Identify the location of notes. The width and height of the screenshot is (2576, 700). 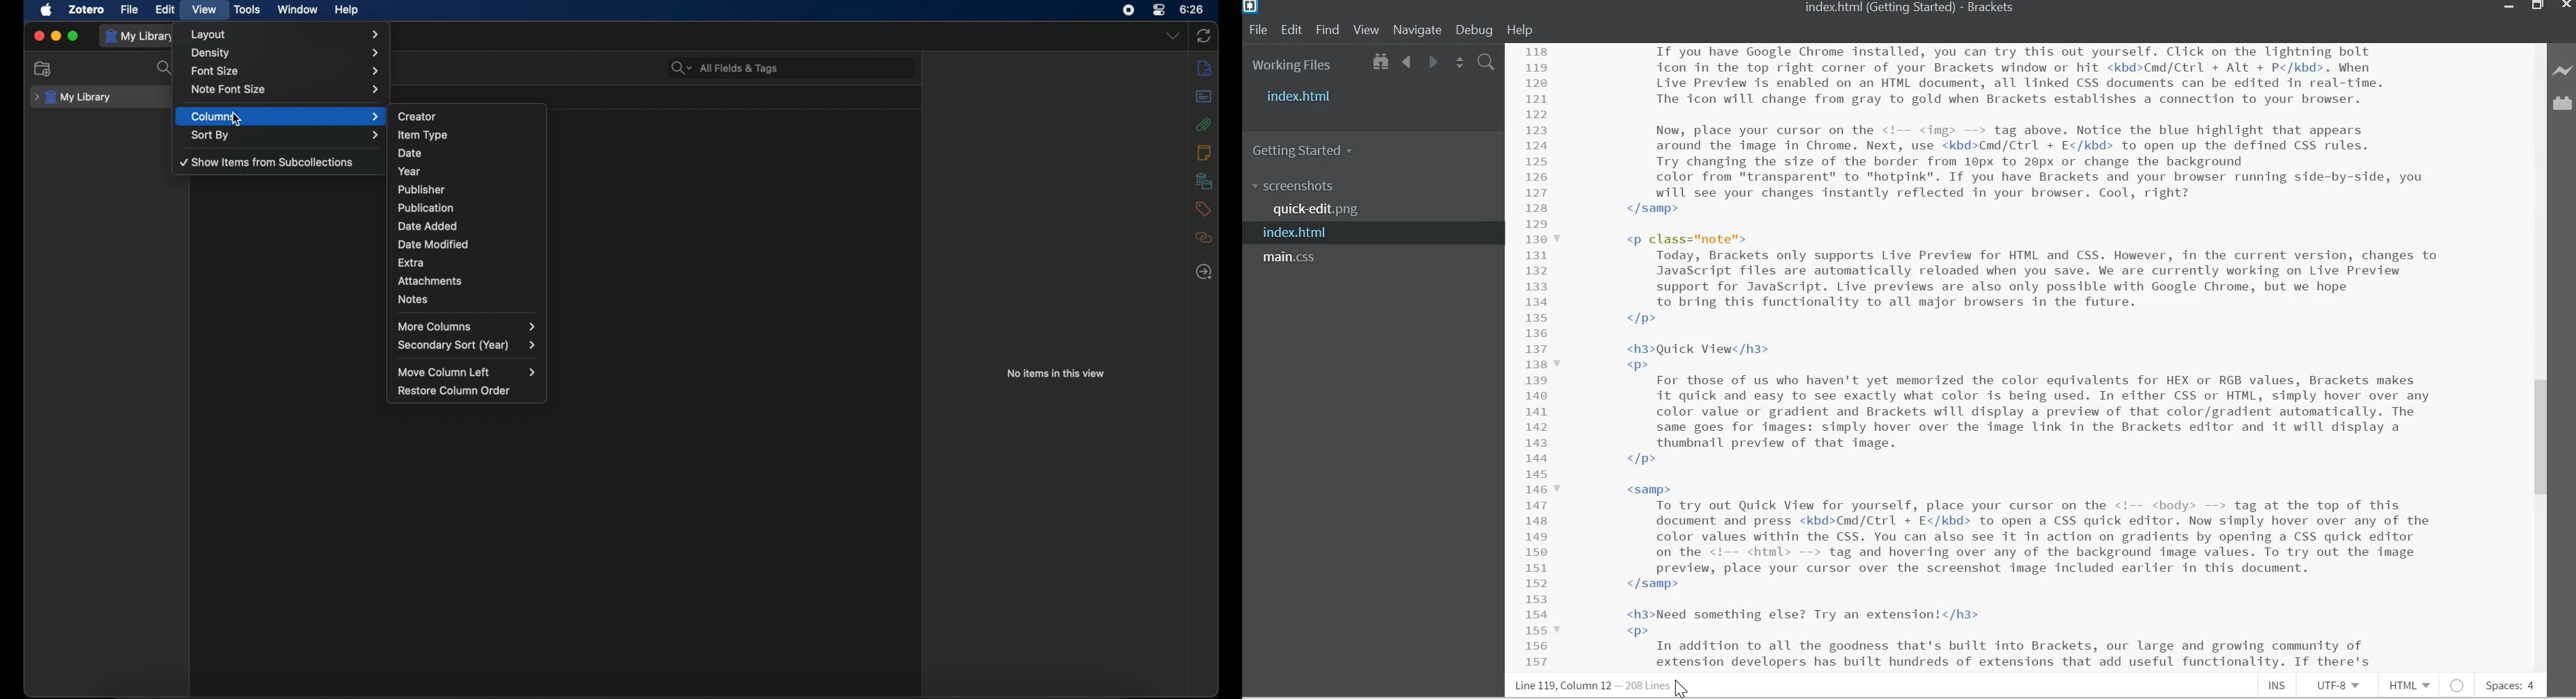
(1205, 153).